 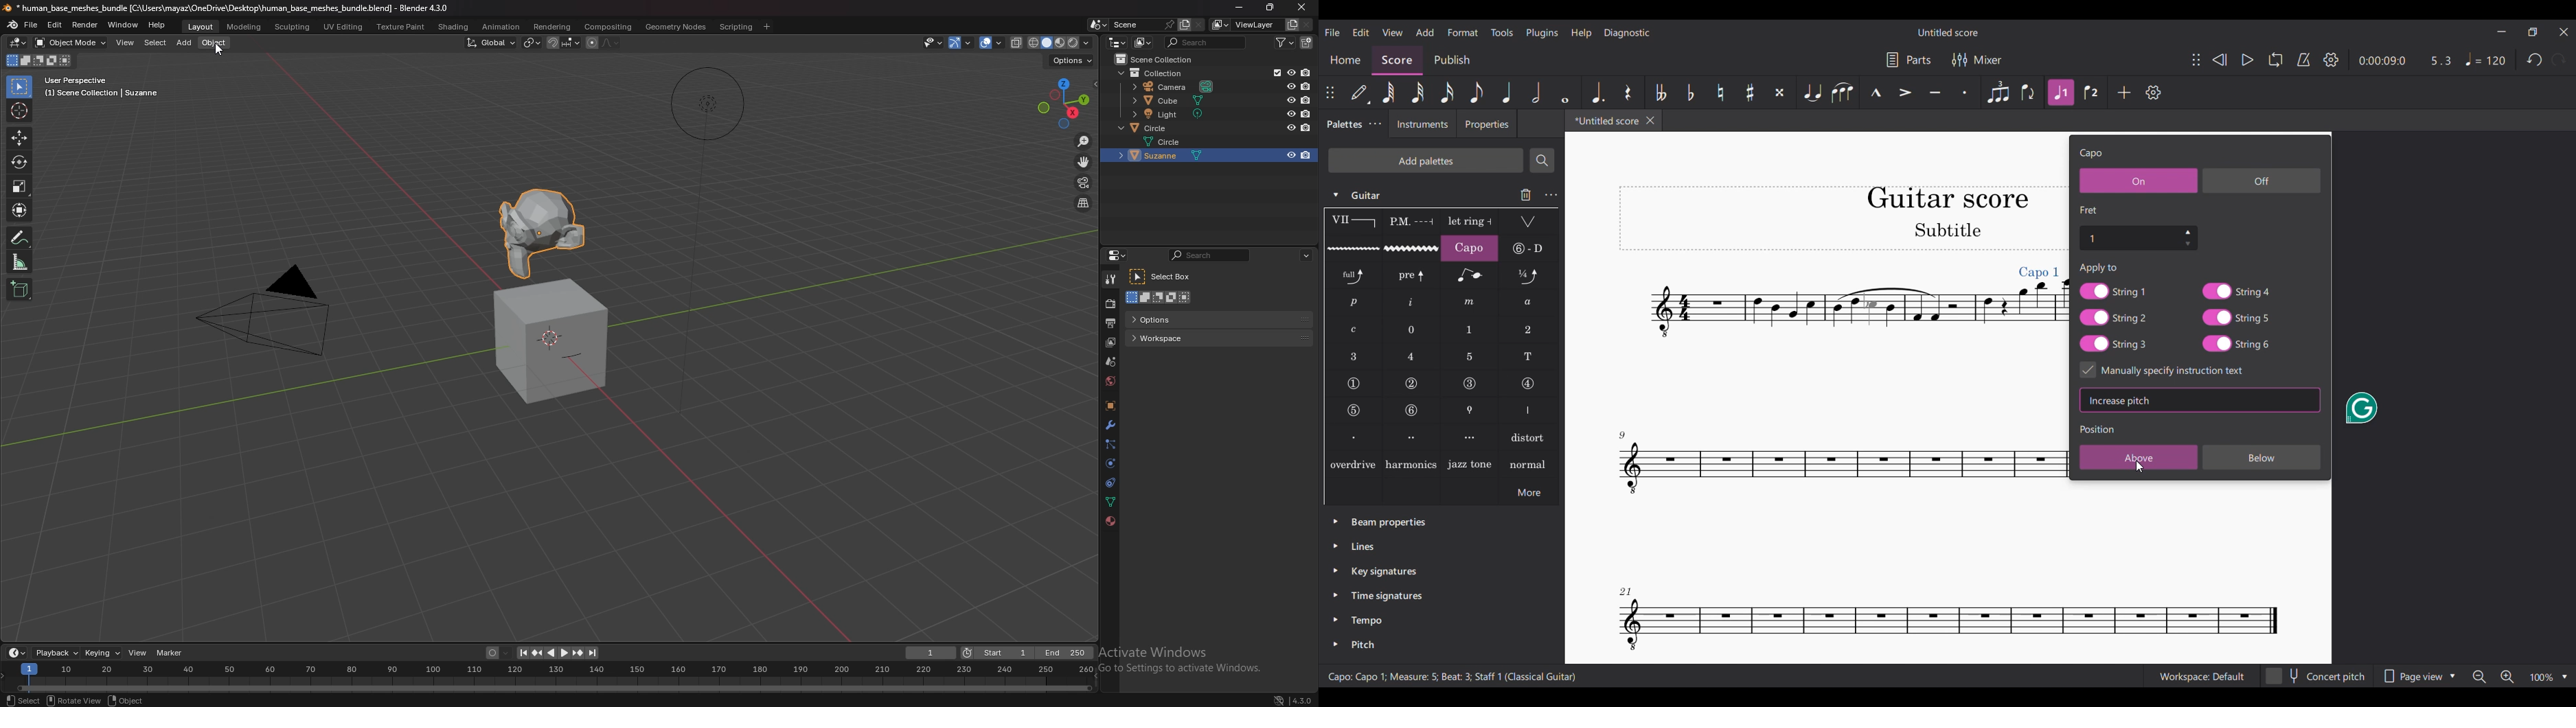 What do you see at coordinates (2139, 457) in the screenshot?
I see `Above` at bounding box center [2139, 457].